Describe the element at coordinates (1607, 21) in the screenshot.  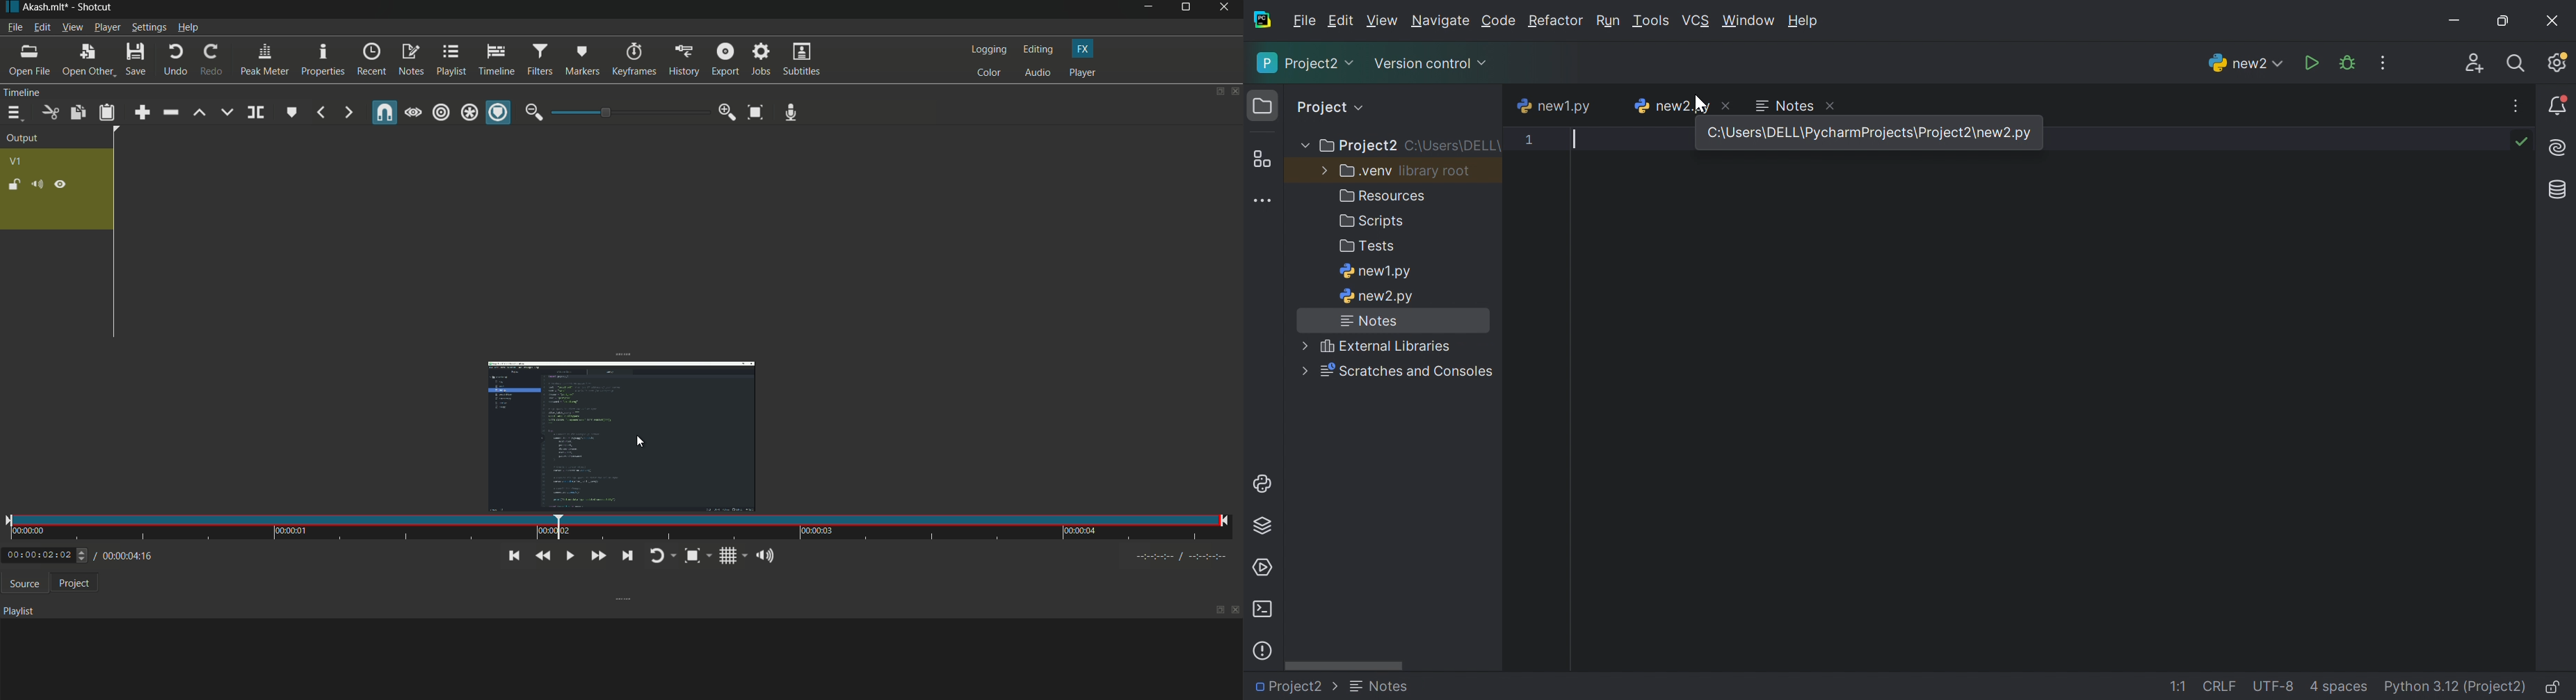
I see `Run` at that location.